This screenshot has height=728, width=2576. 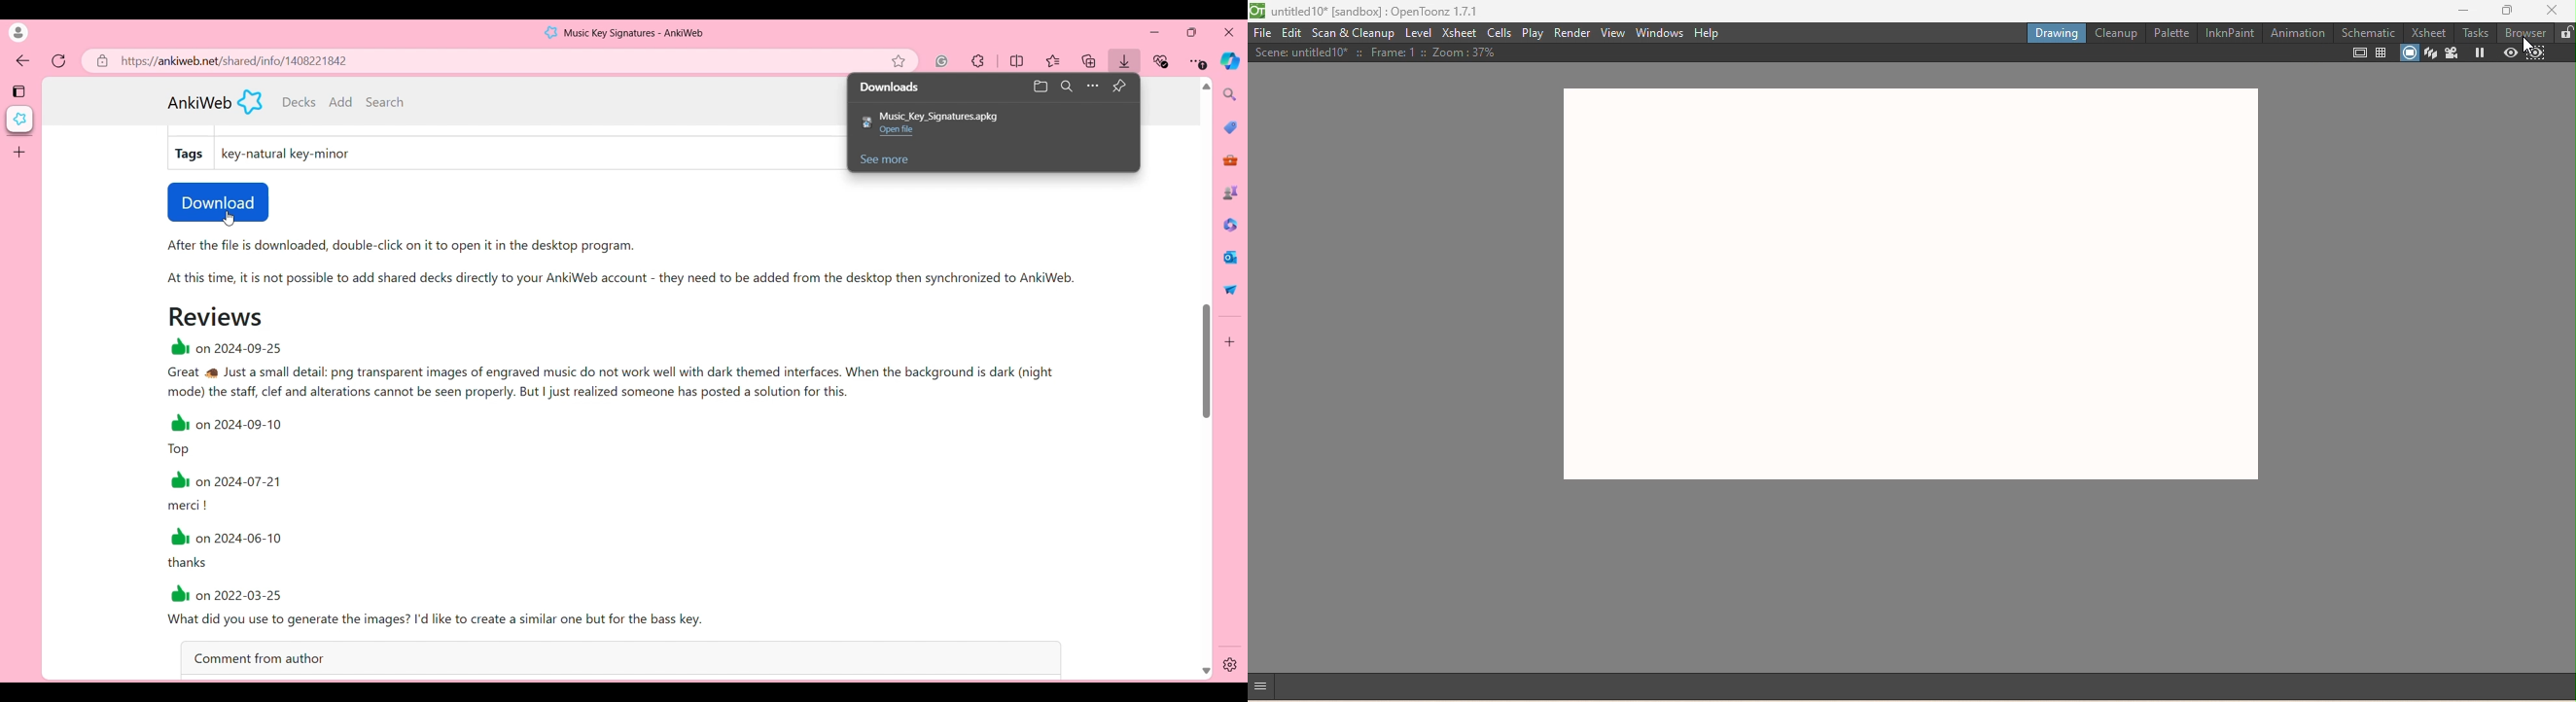 I want to click on Quick slide to bottom, so click(x=1207, y=671).